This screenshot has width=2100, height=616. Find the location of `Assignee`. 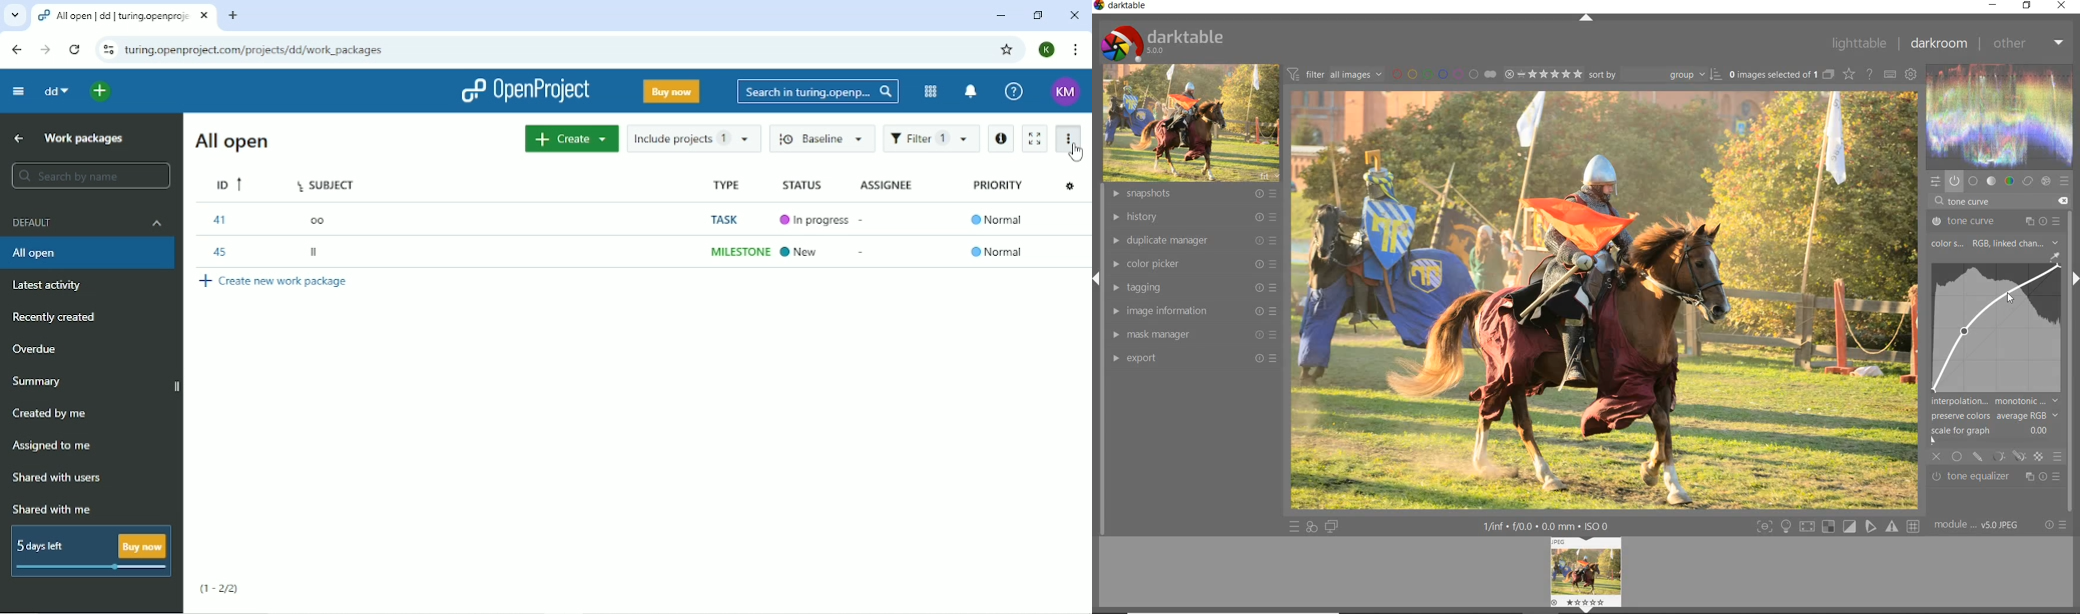

Assignee is located at coordinates (888, 185).